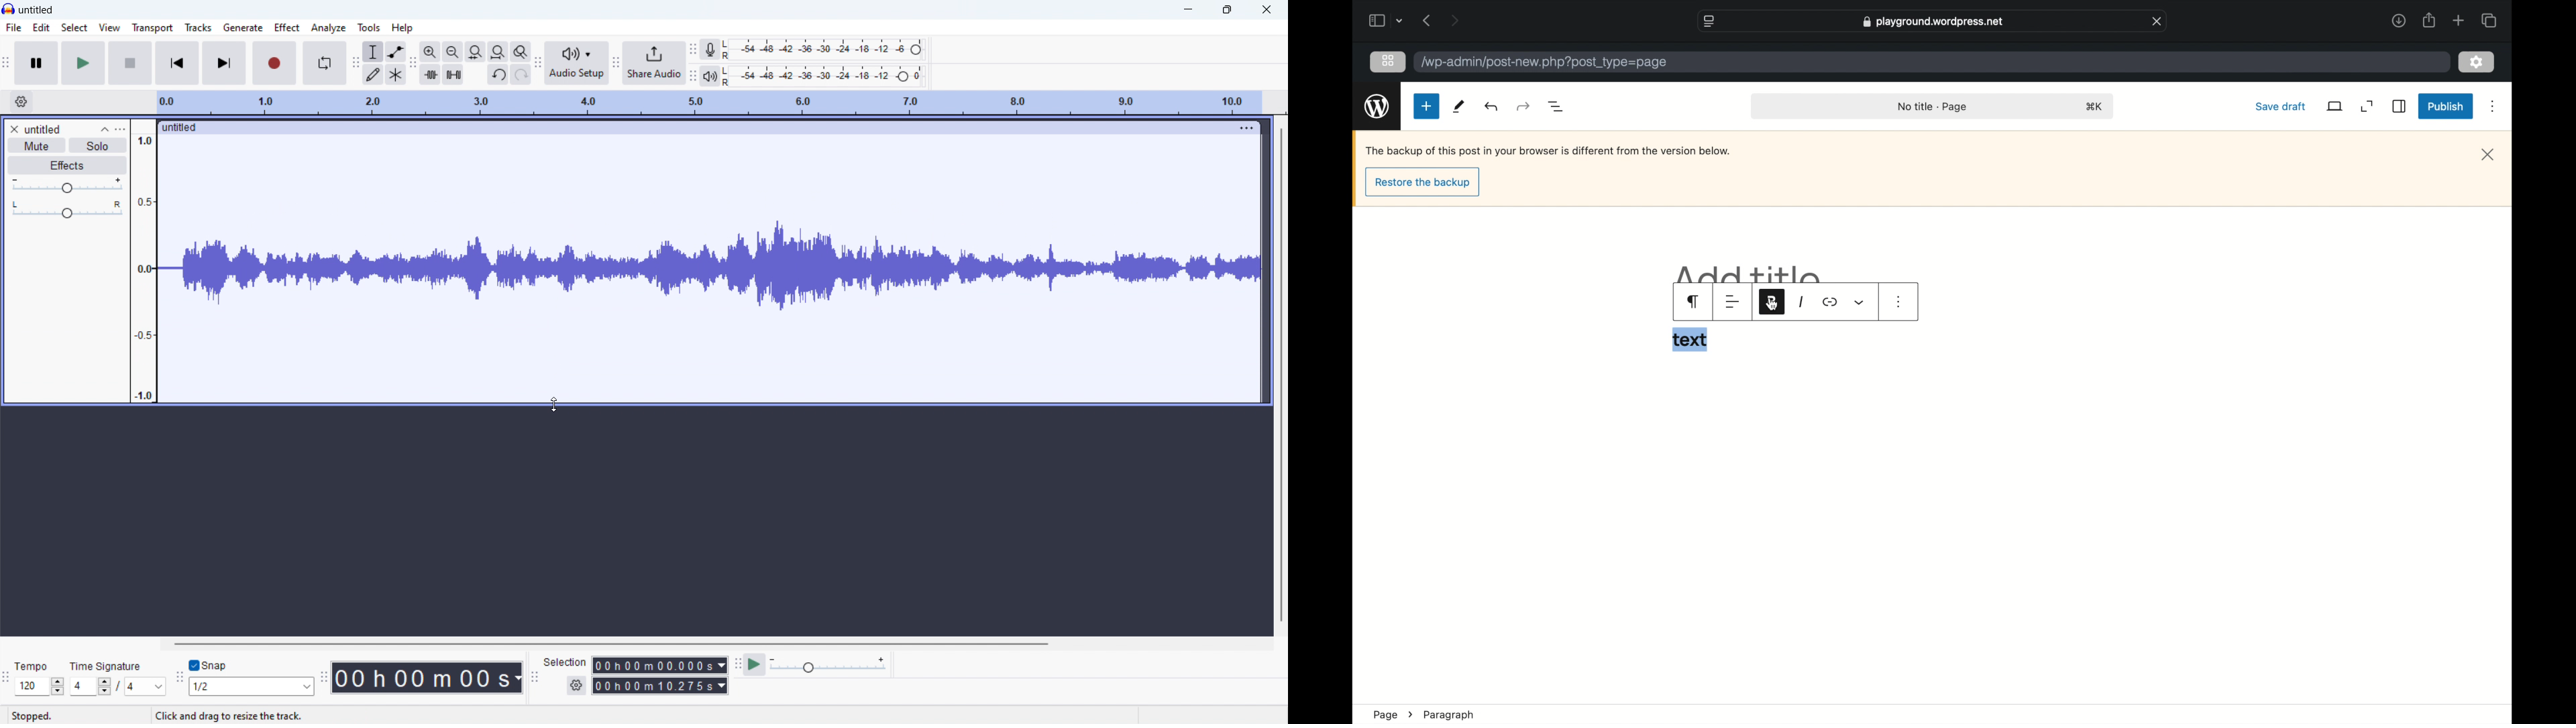 The image size is (2576, 728). I want to click on recording meter toolbar, so click(694, 50).